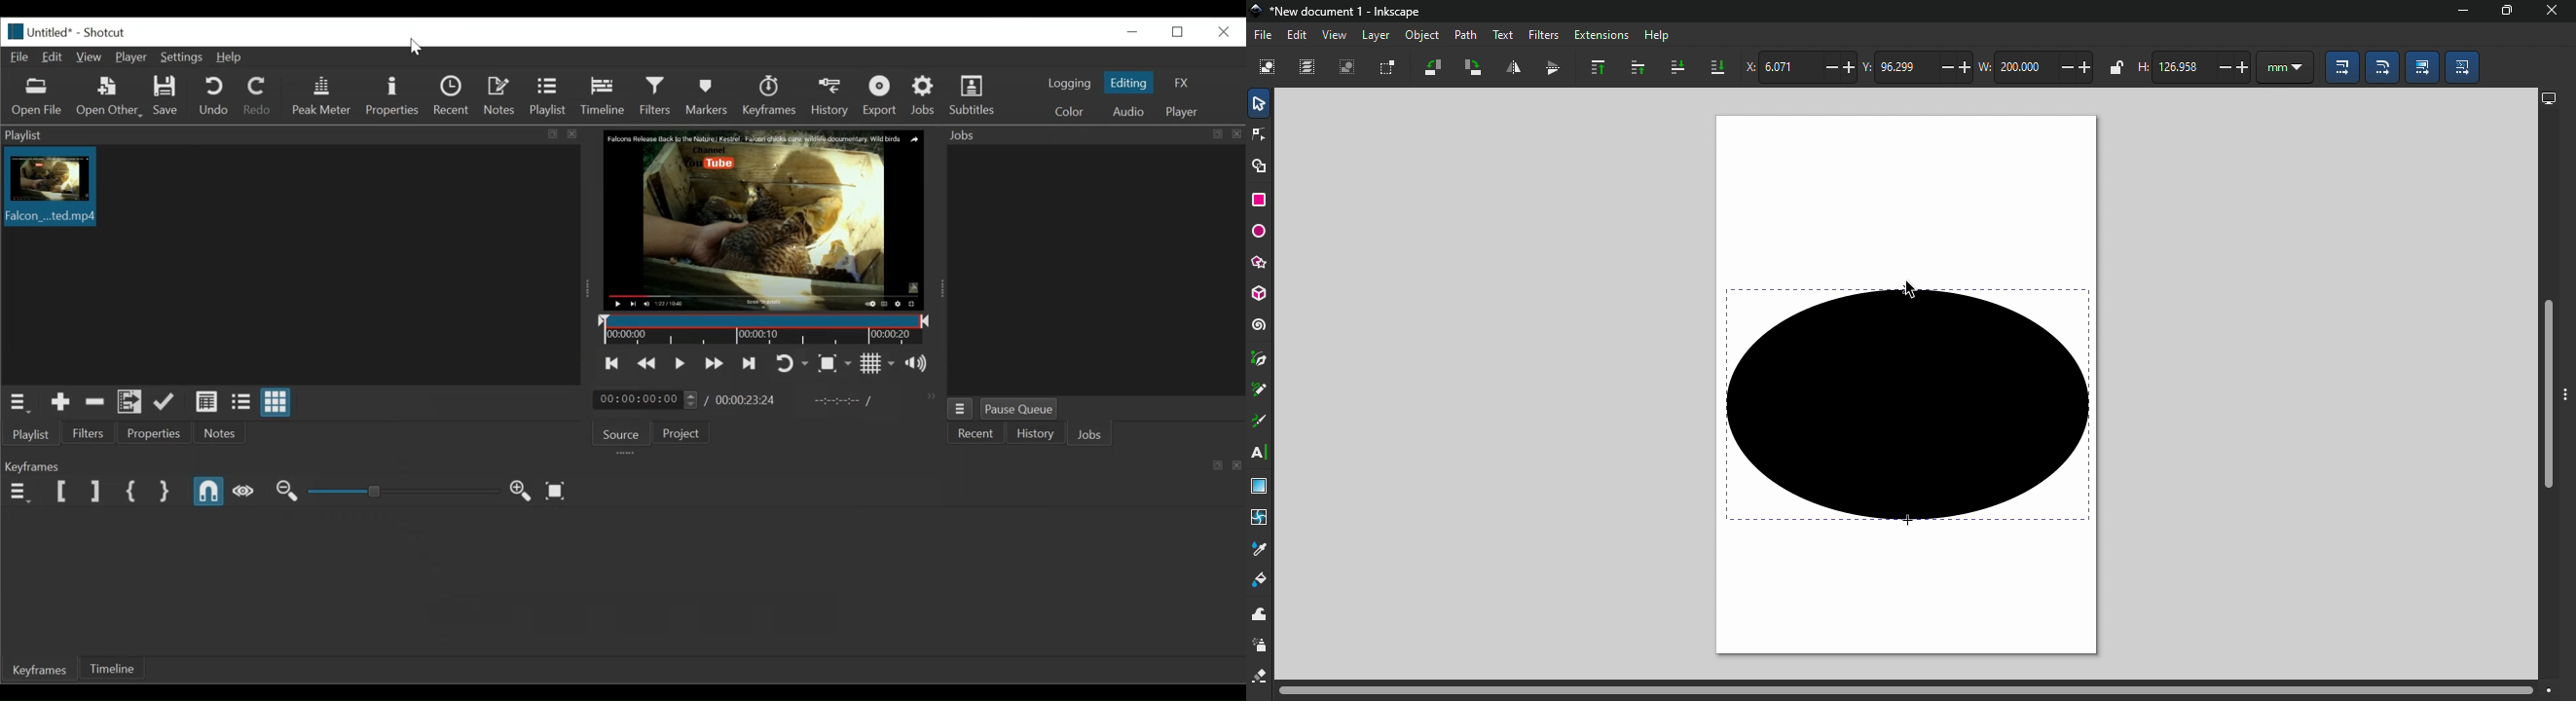 Image resolution: width=2576 pixels, height=728 pixels. I want to click on Cursor, so click(419, 49).